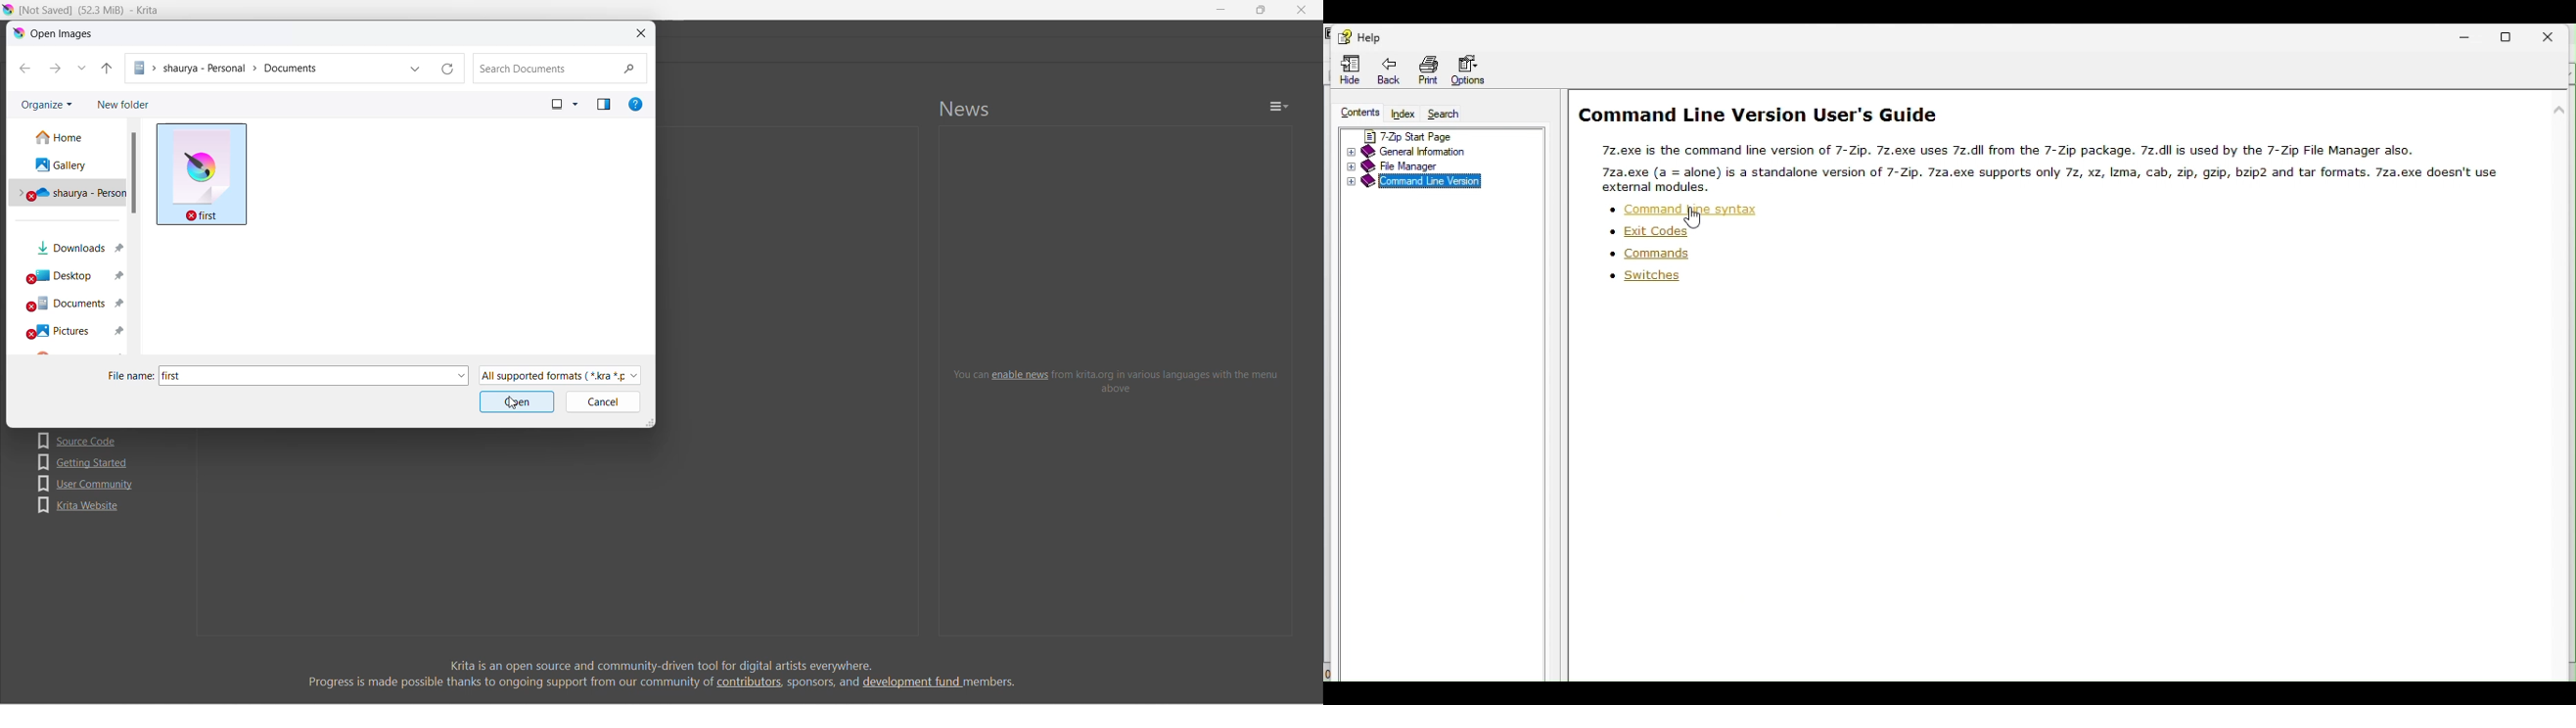  Describe the element at coordinates (603, 402) in the screenshot. I see `cancel` at that location.